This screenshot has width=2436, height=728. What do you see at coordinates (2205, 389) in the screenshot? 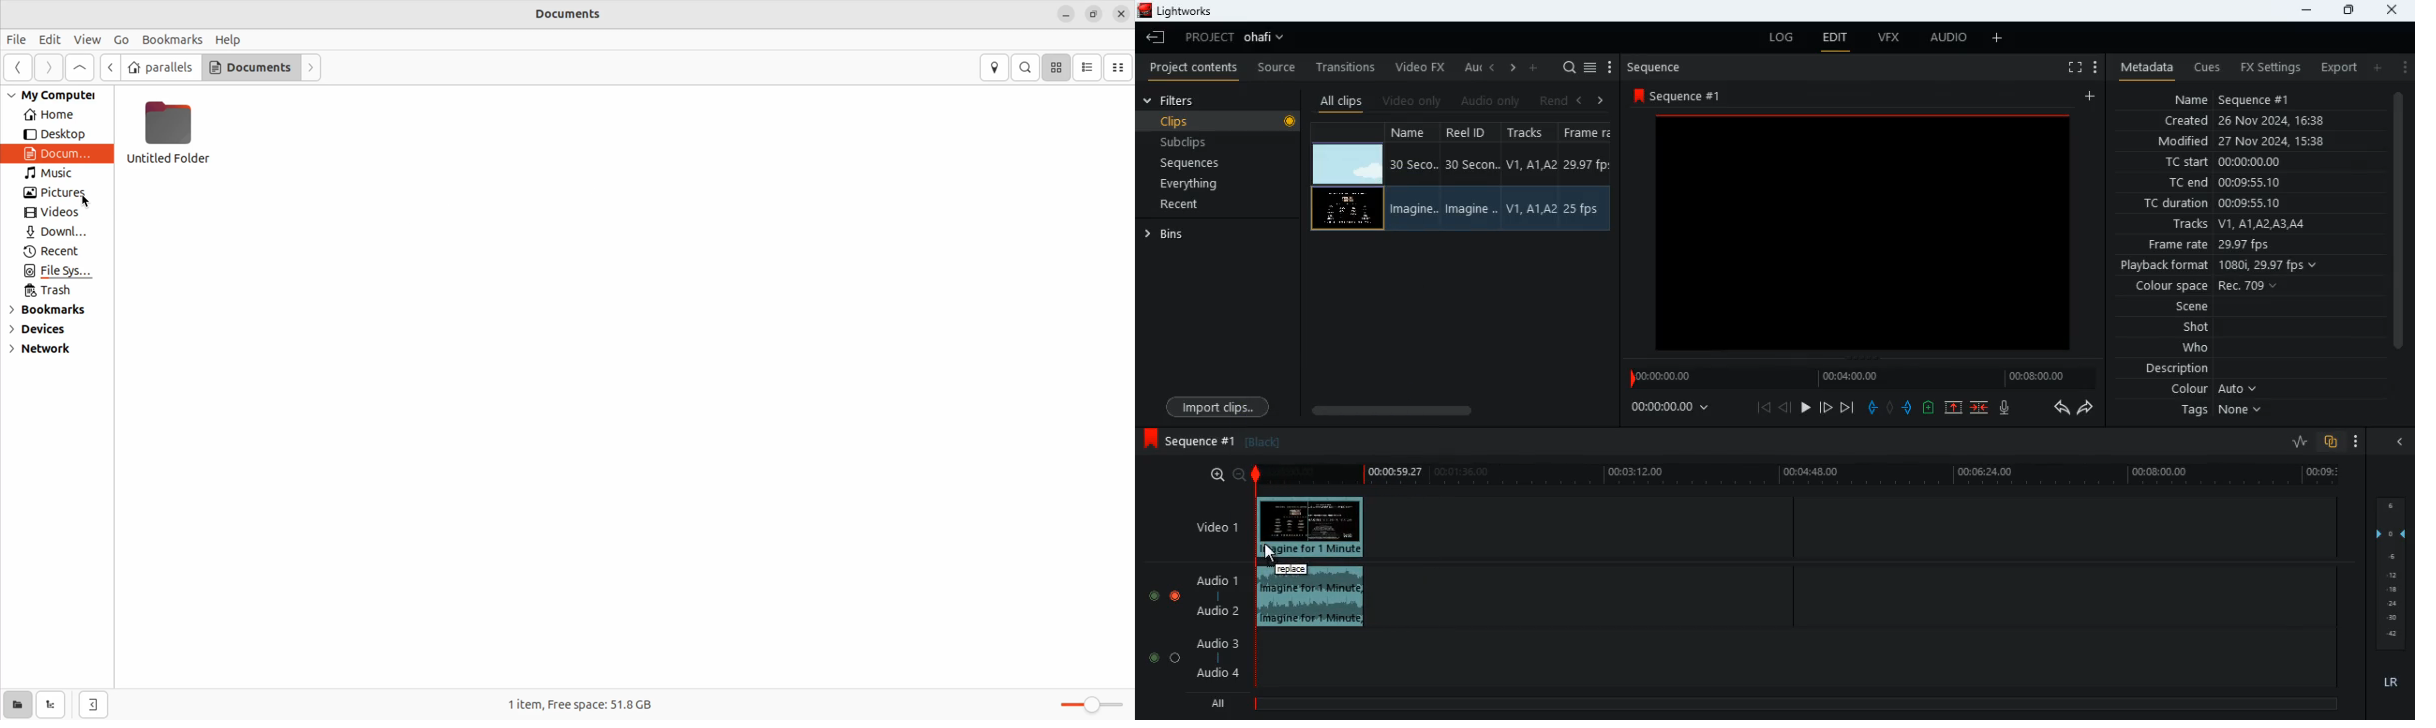
I see `colour` at bounding box center [2205, 389].